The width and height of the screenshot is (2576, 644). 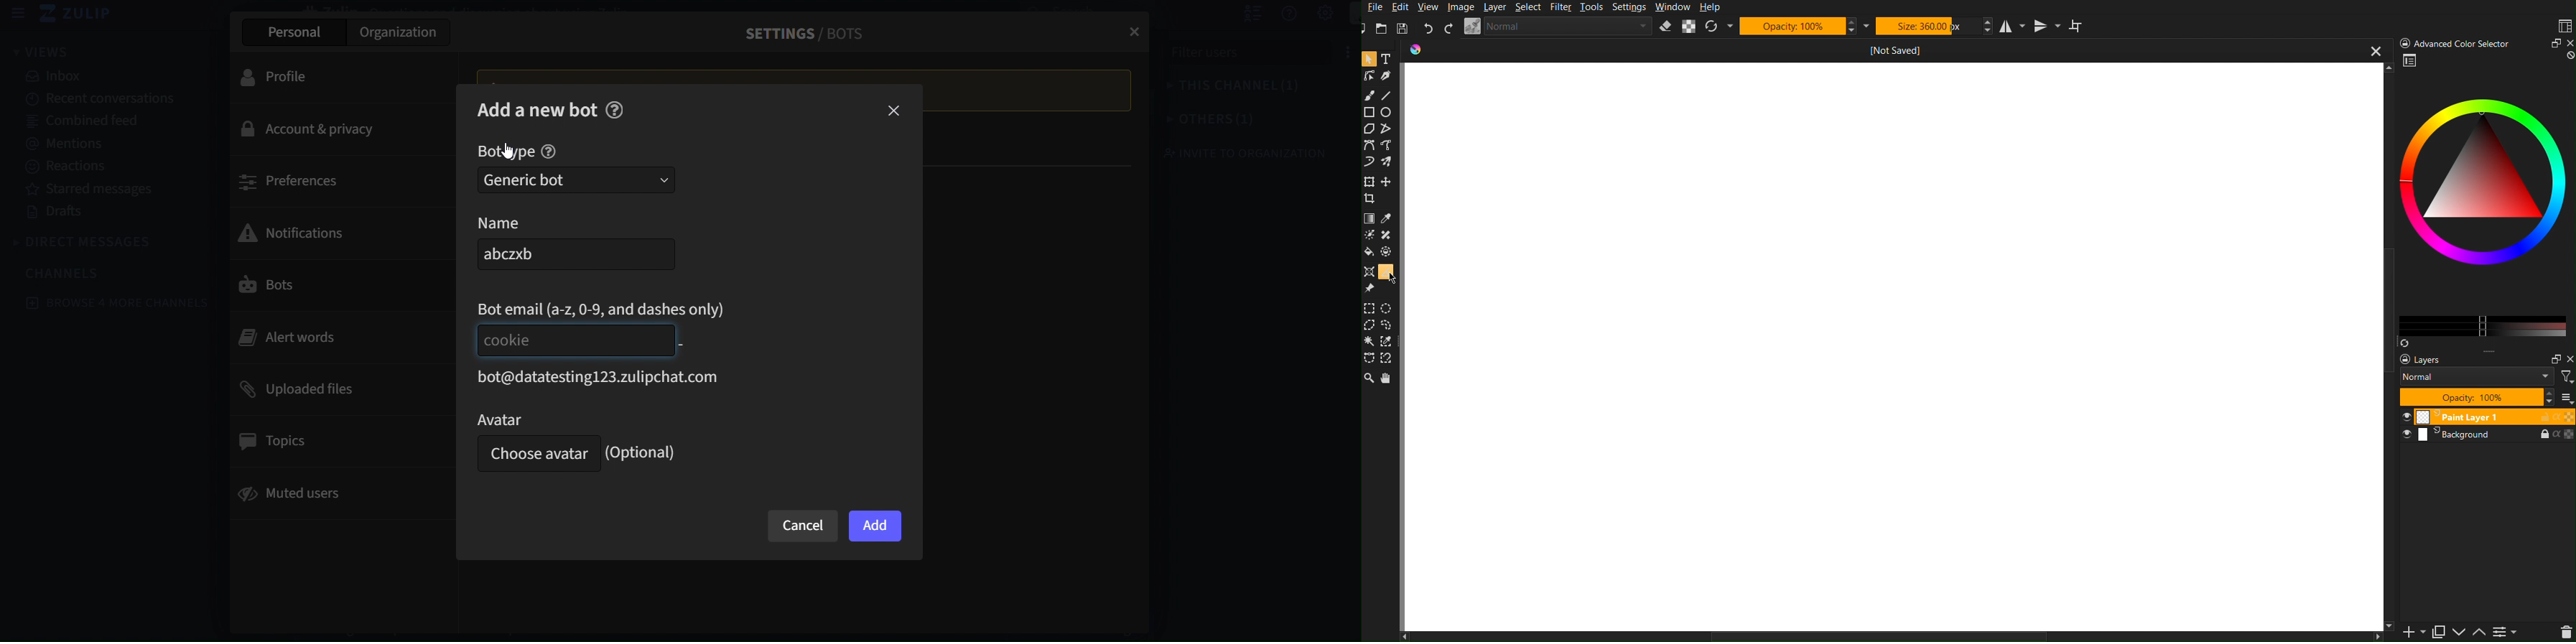 What do you see at coordinates (572, 255) in the screenshot?
I see `abczxb` at bounding box center [572, 255].